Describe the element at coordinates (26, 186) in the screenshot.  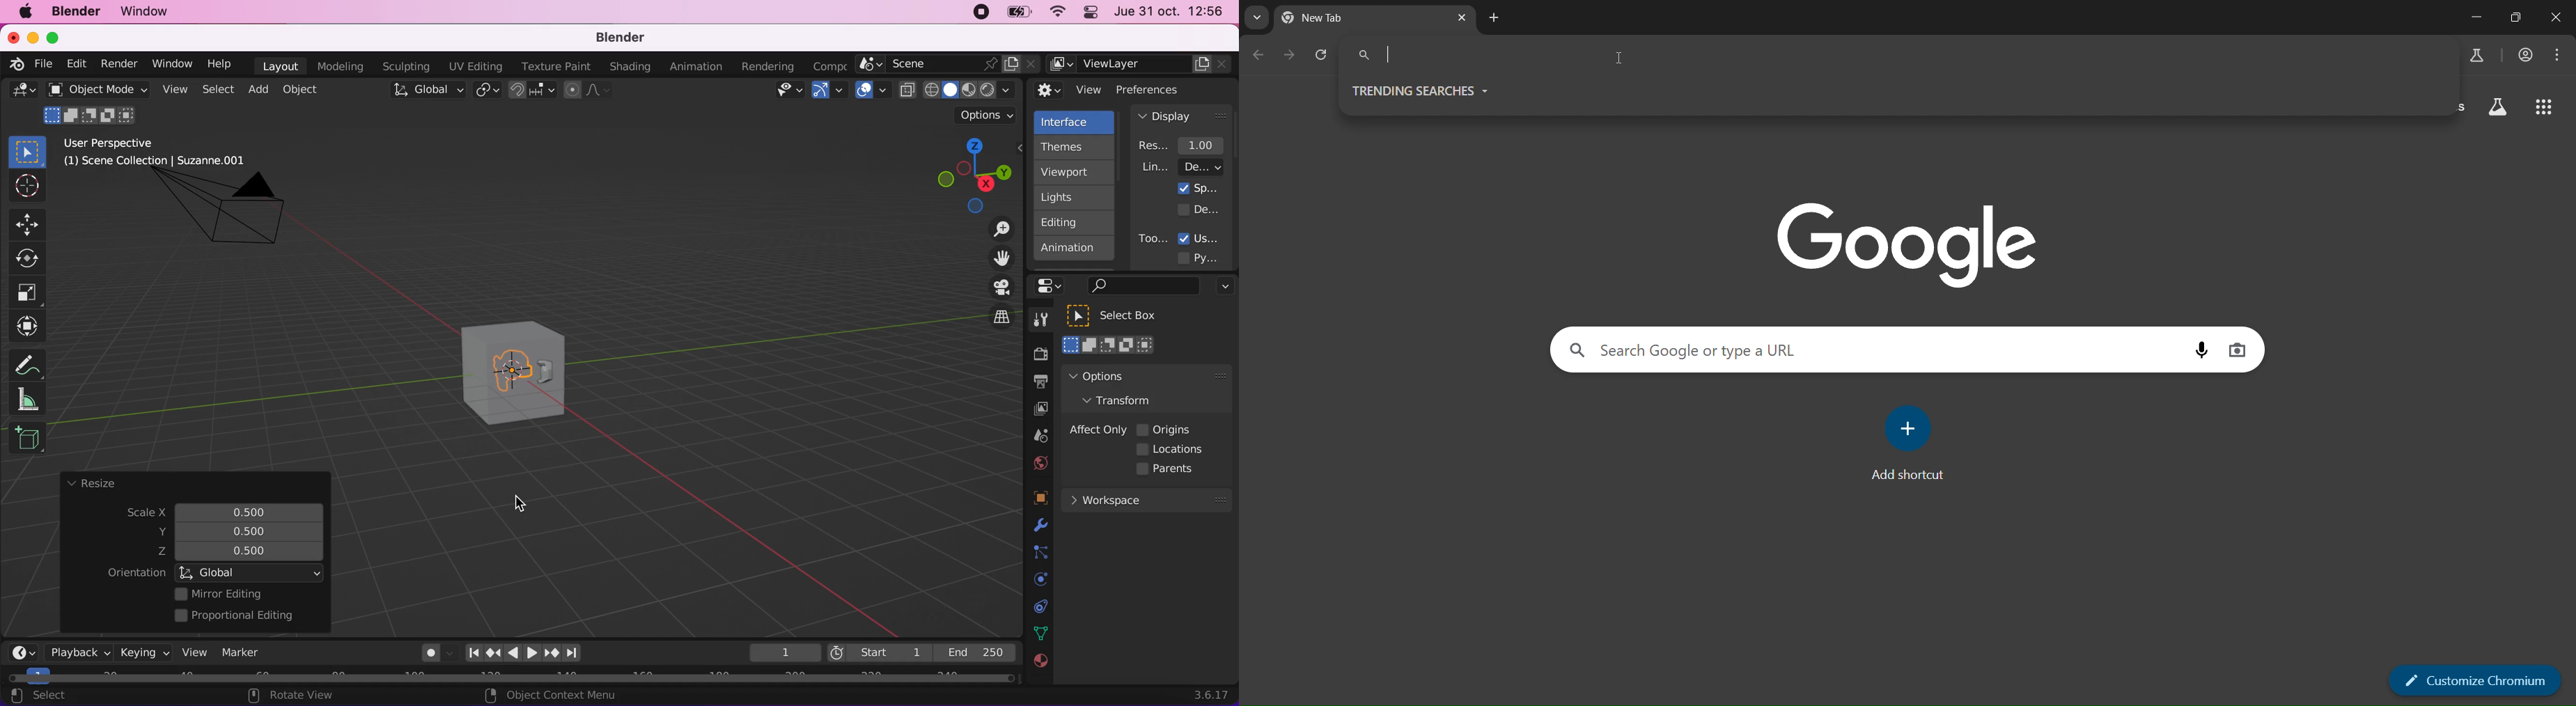
I see `` at that location.